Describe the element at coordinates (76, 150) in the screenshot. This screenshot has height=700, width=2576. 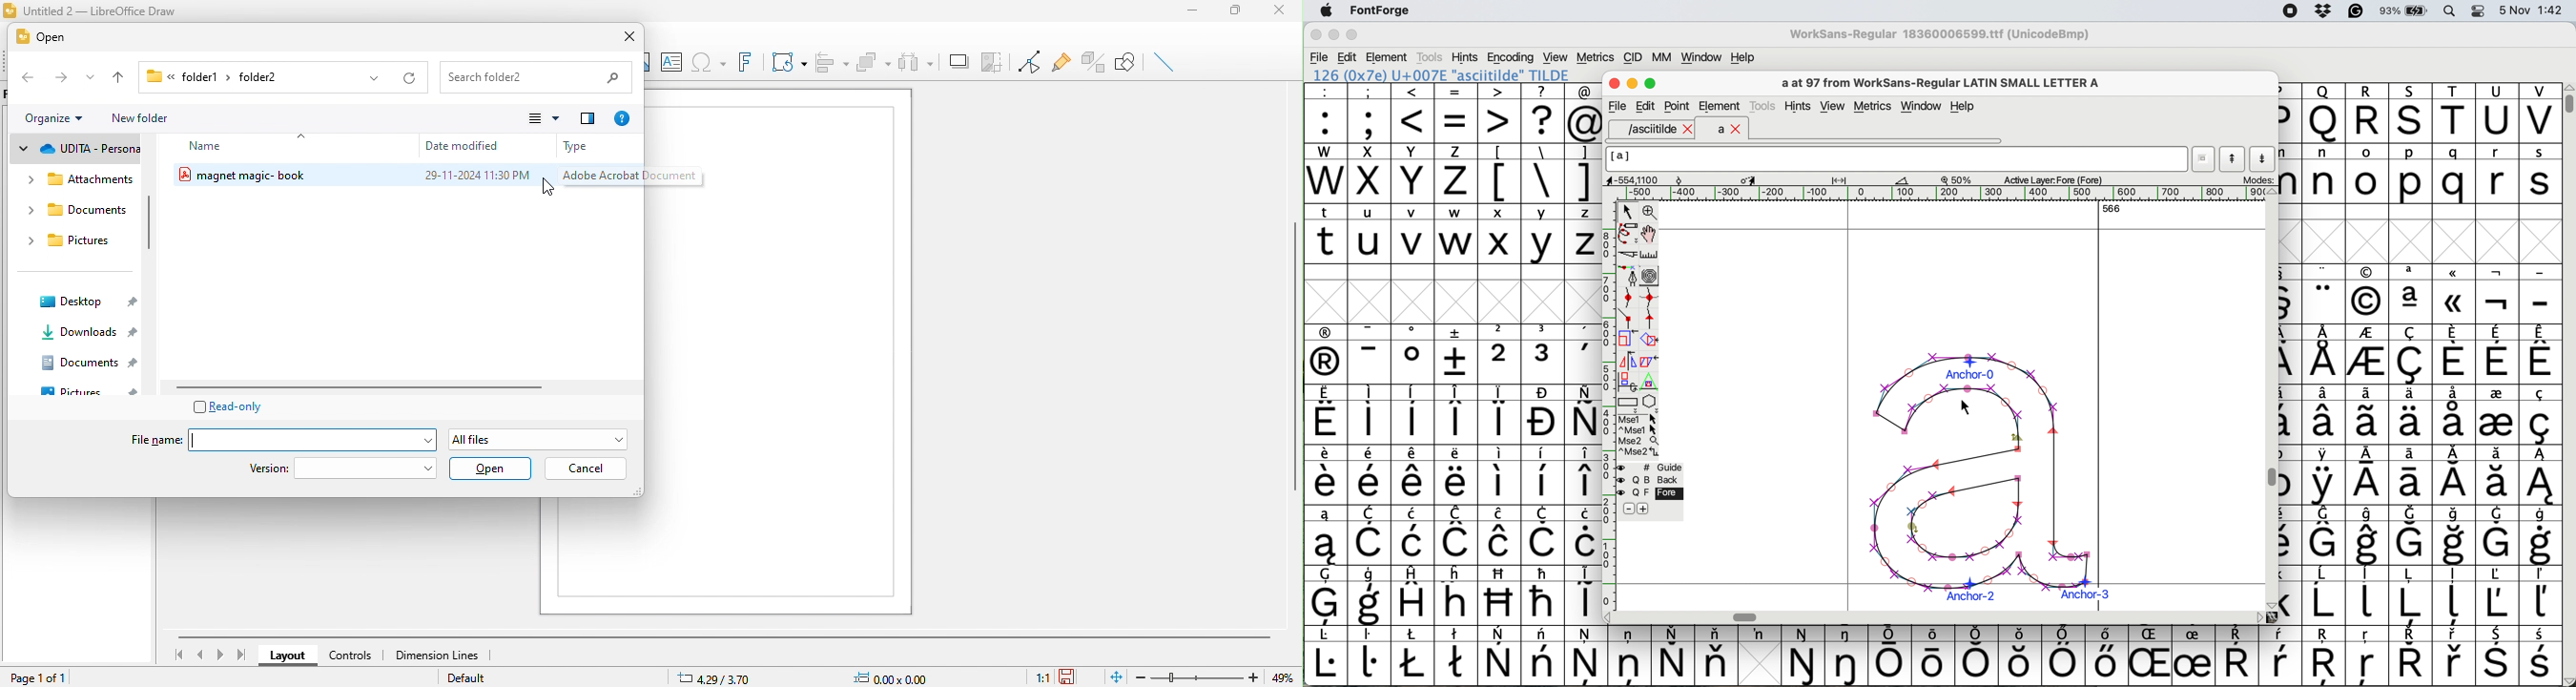
I see `udita personal` at that location.